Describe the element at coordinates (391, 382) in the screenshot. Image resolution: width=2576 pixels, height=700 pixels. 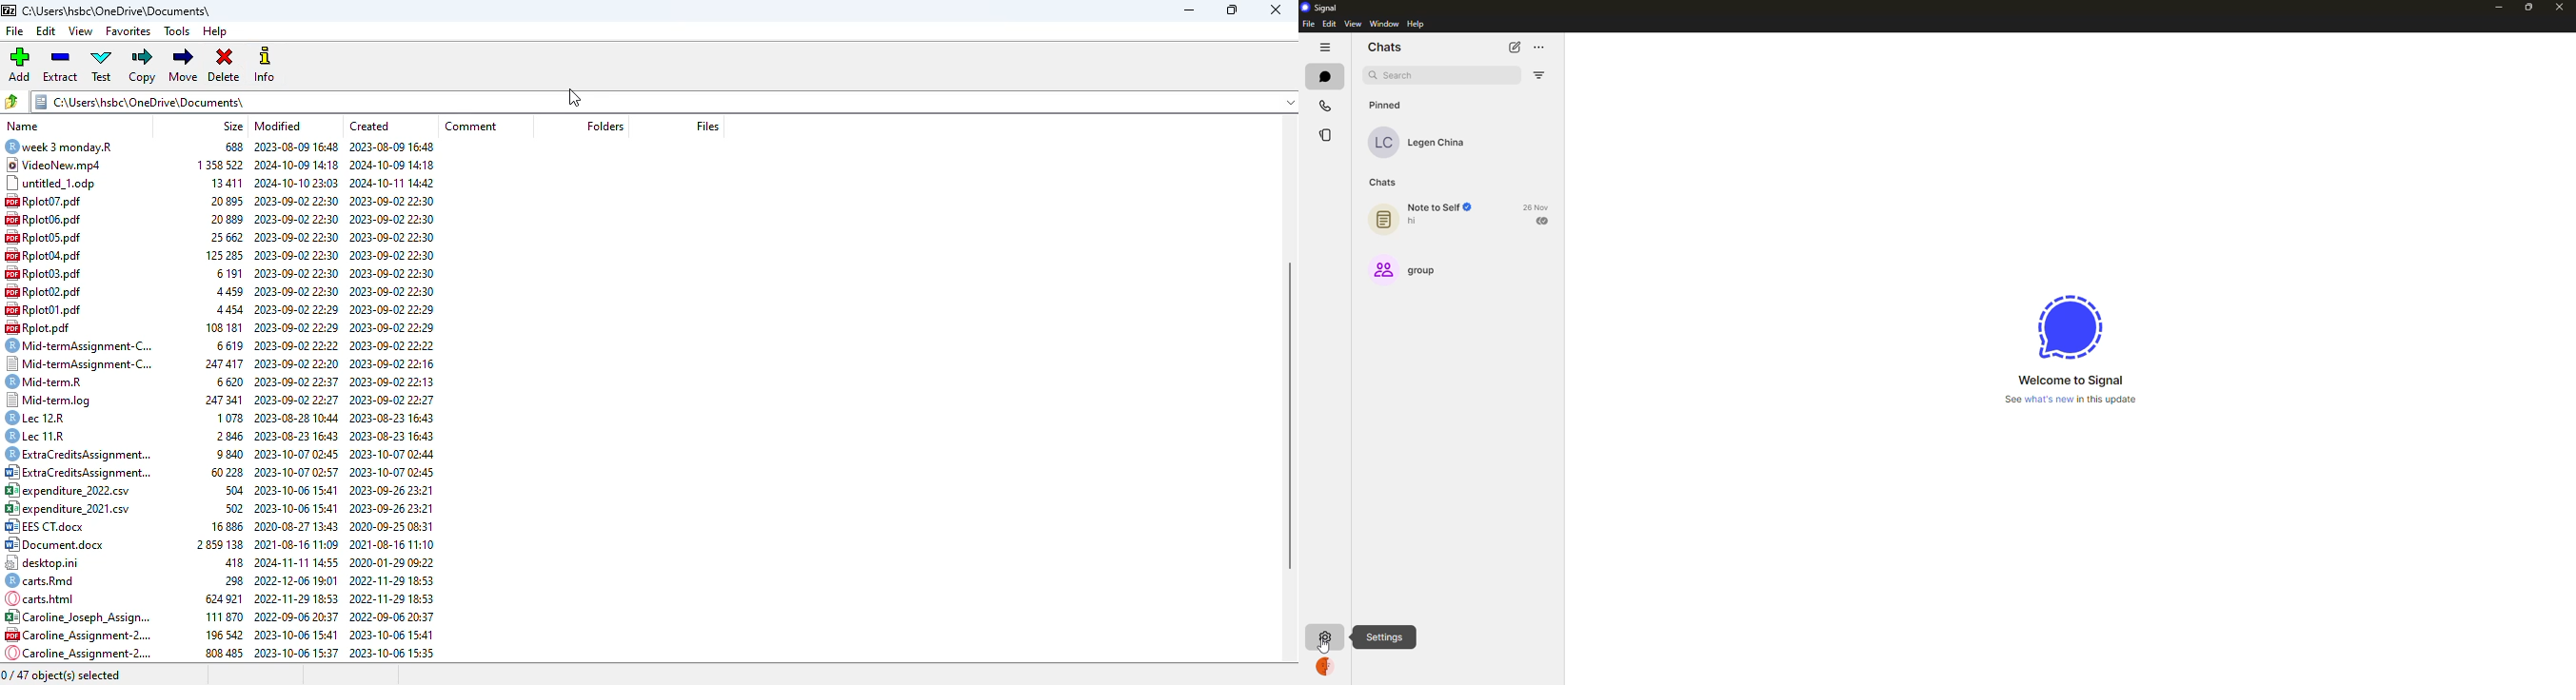
I see `2023-09-02 22:13` at that location.